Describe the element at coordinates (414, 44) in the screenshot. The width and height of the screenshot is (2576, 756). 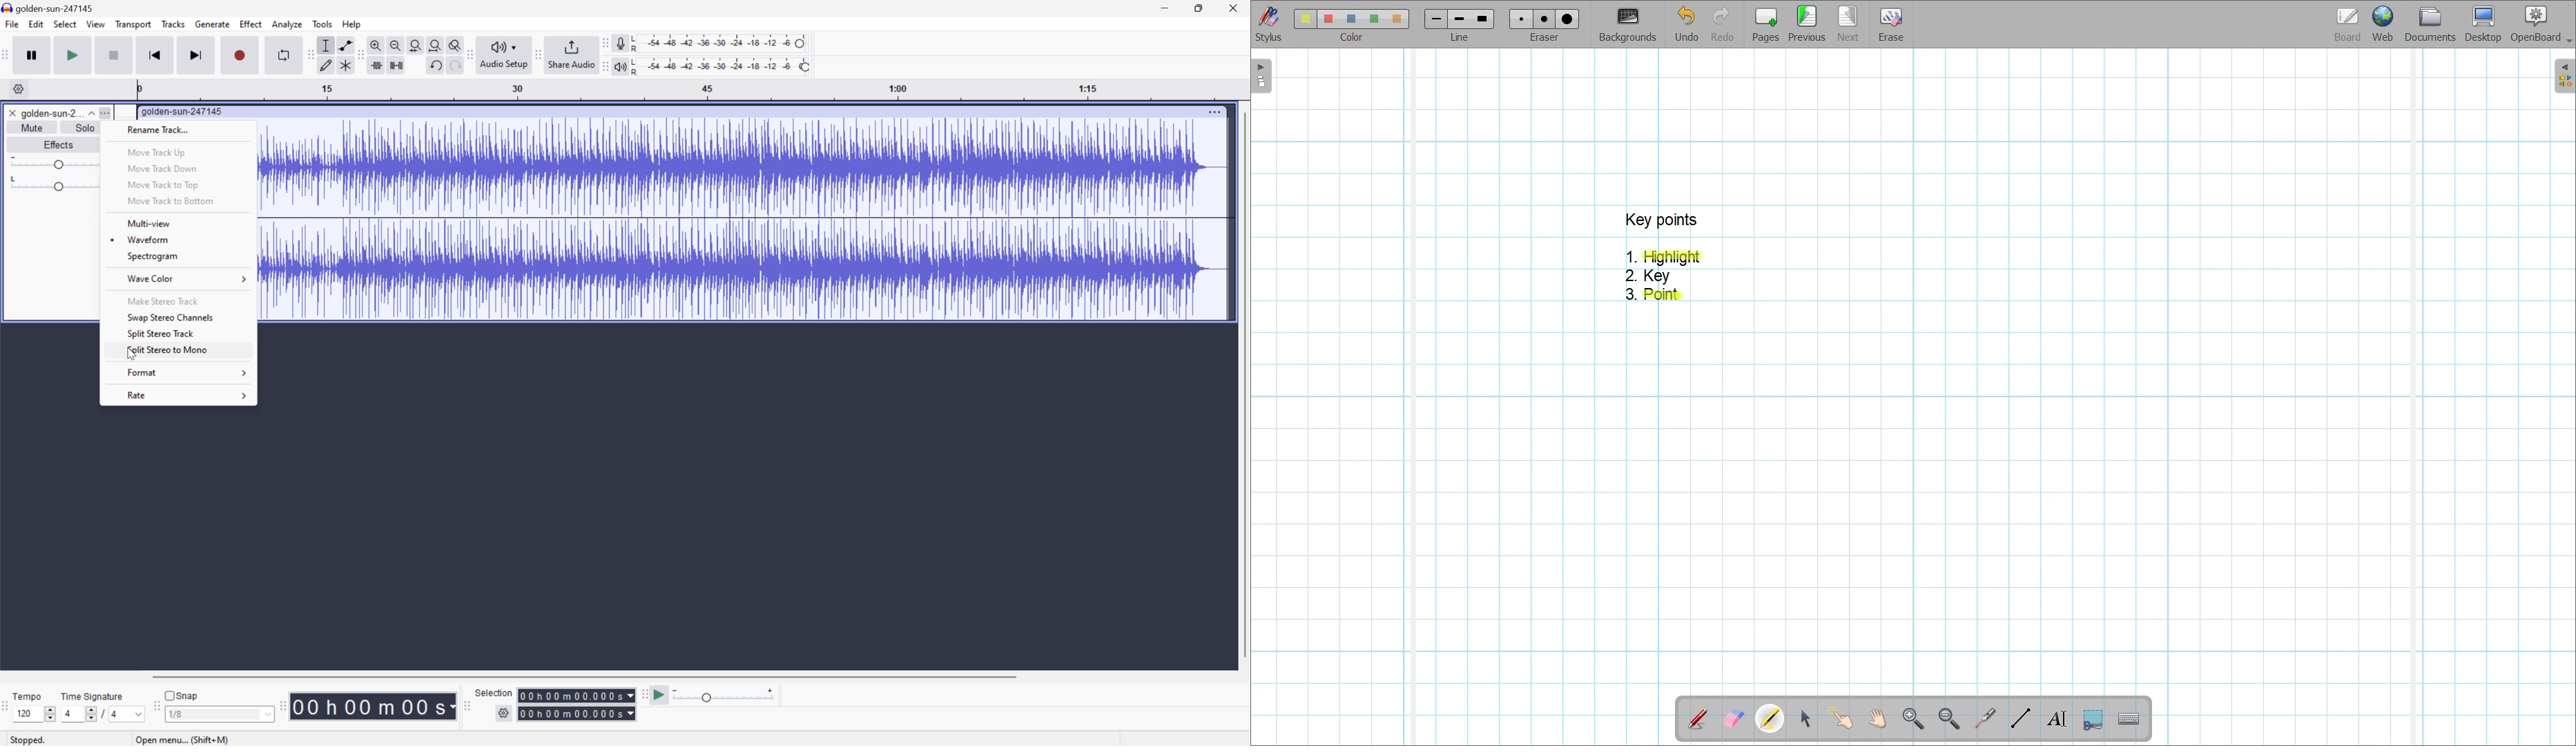
I see `Fit selection to width` at that location.